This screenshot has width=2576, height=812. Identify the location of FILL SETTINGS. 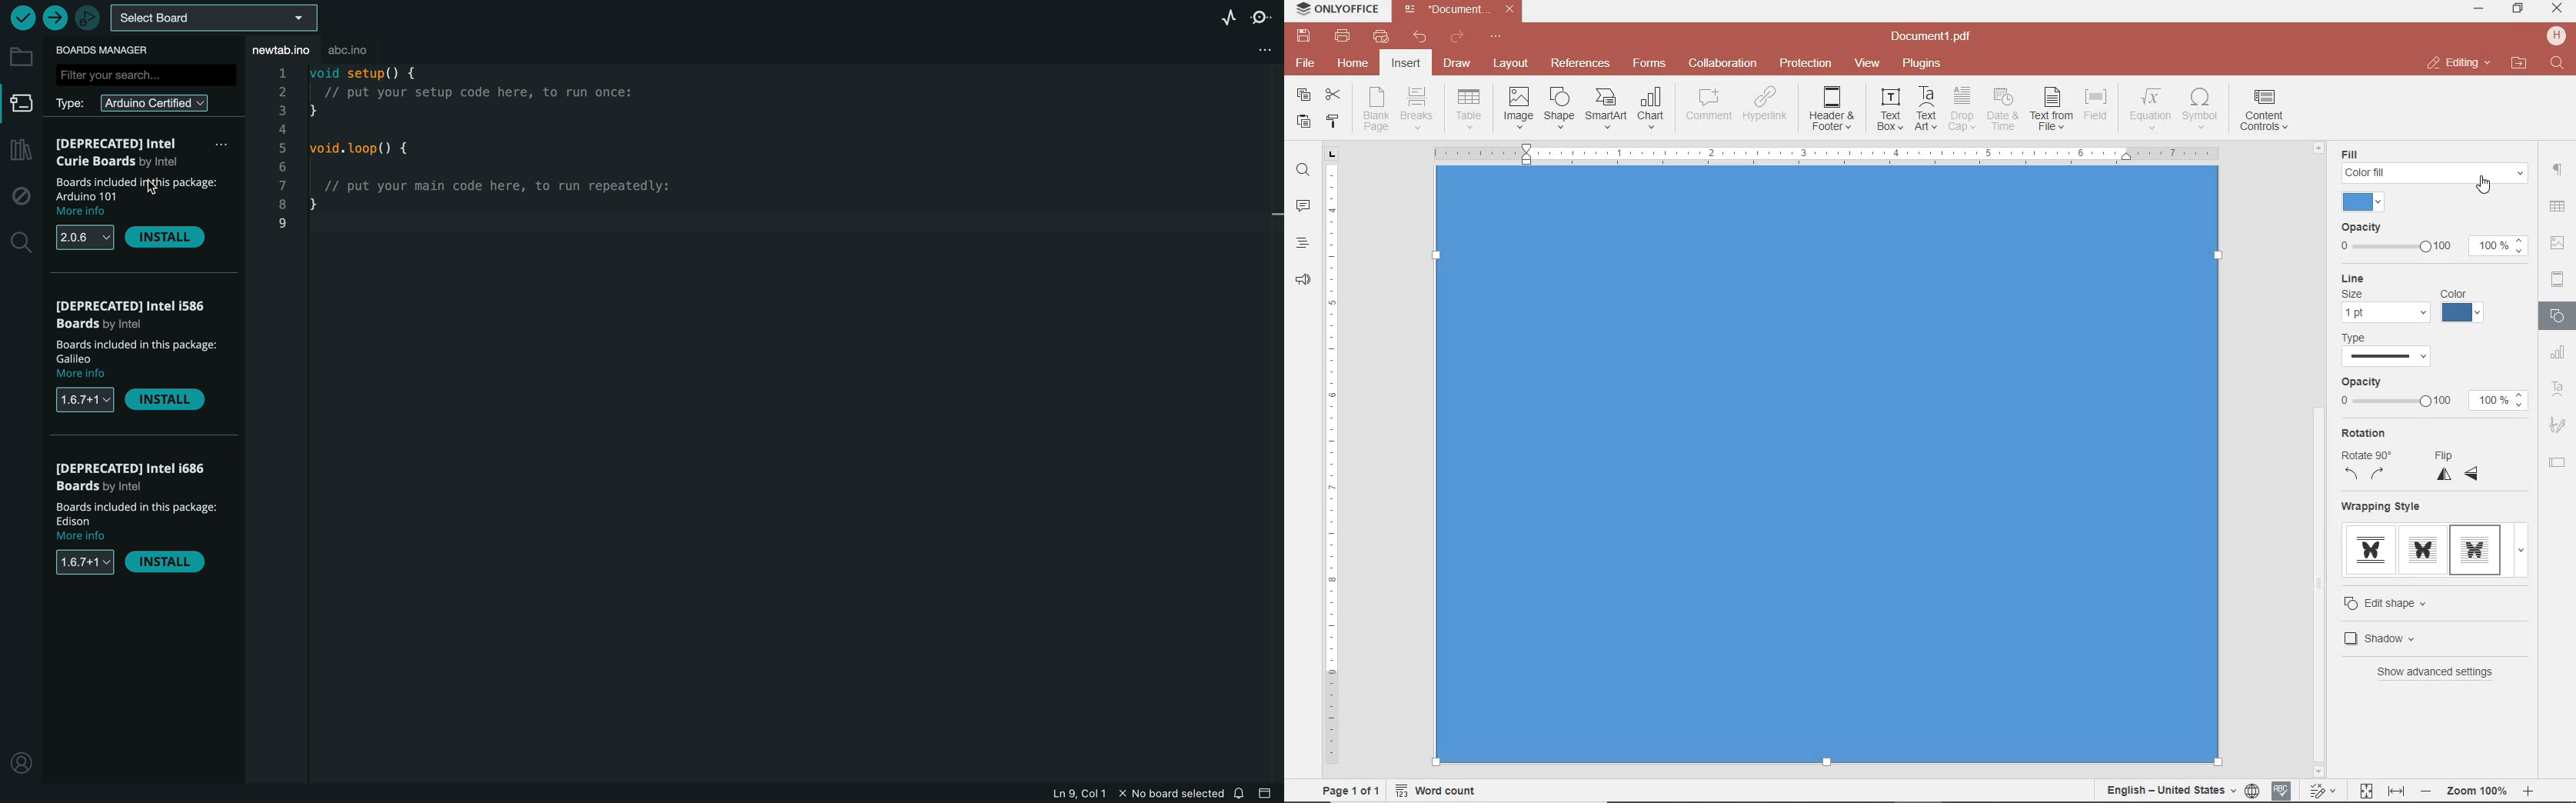
(2429, 178).